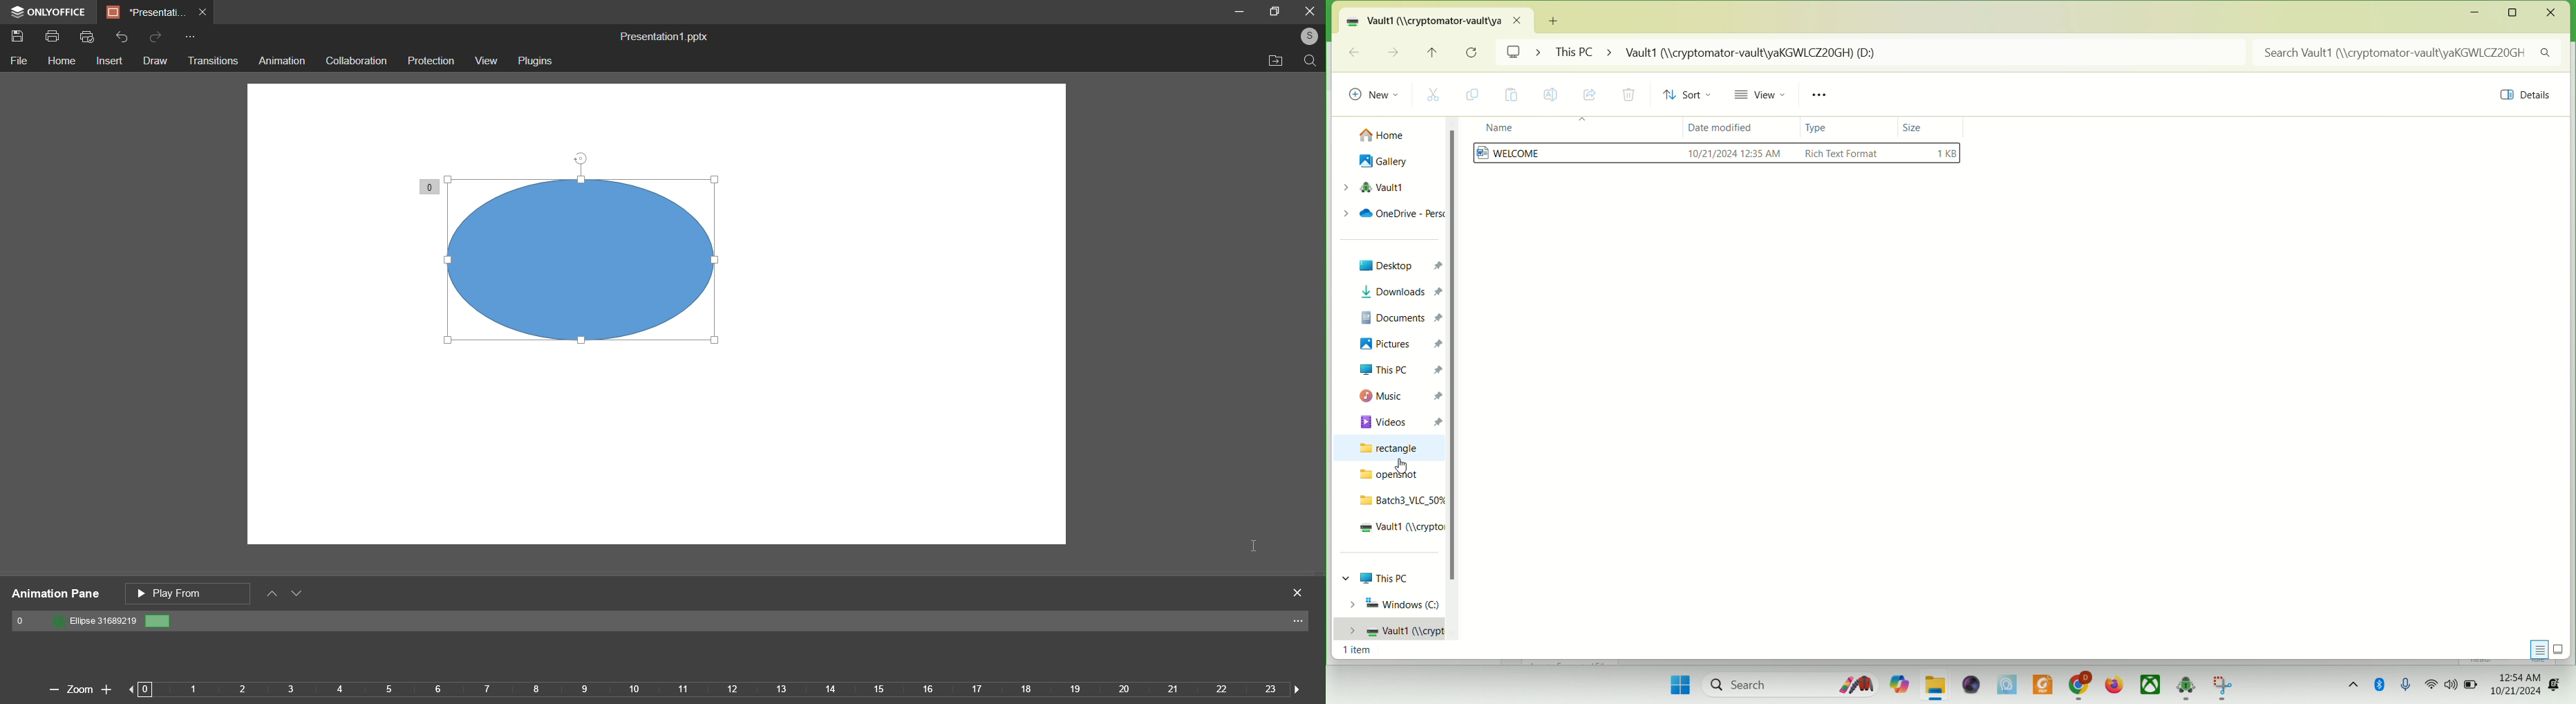 The height and width of the screenshot is (728, 2576). Describe the element at coordinates (1382, 578) in the screenshot. I see `This PC` at that location.